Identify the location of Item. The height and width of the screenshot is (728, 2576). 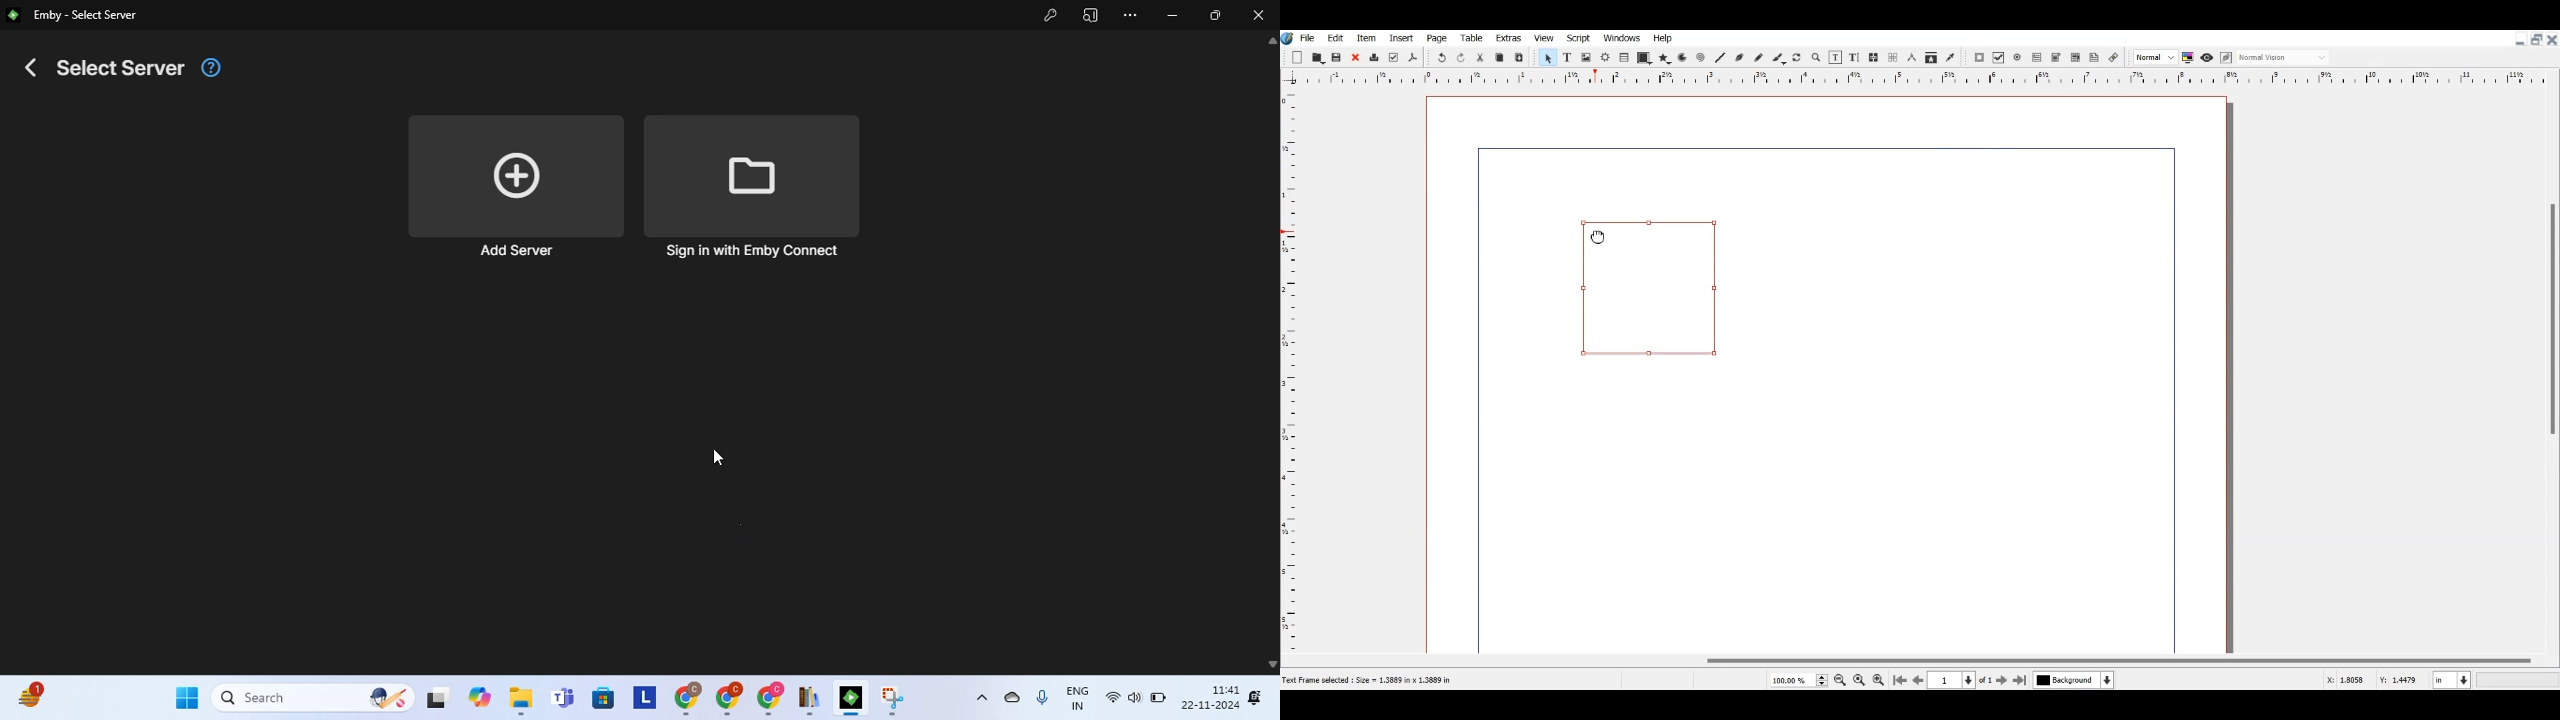
(1364, 38).